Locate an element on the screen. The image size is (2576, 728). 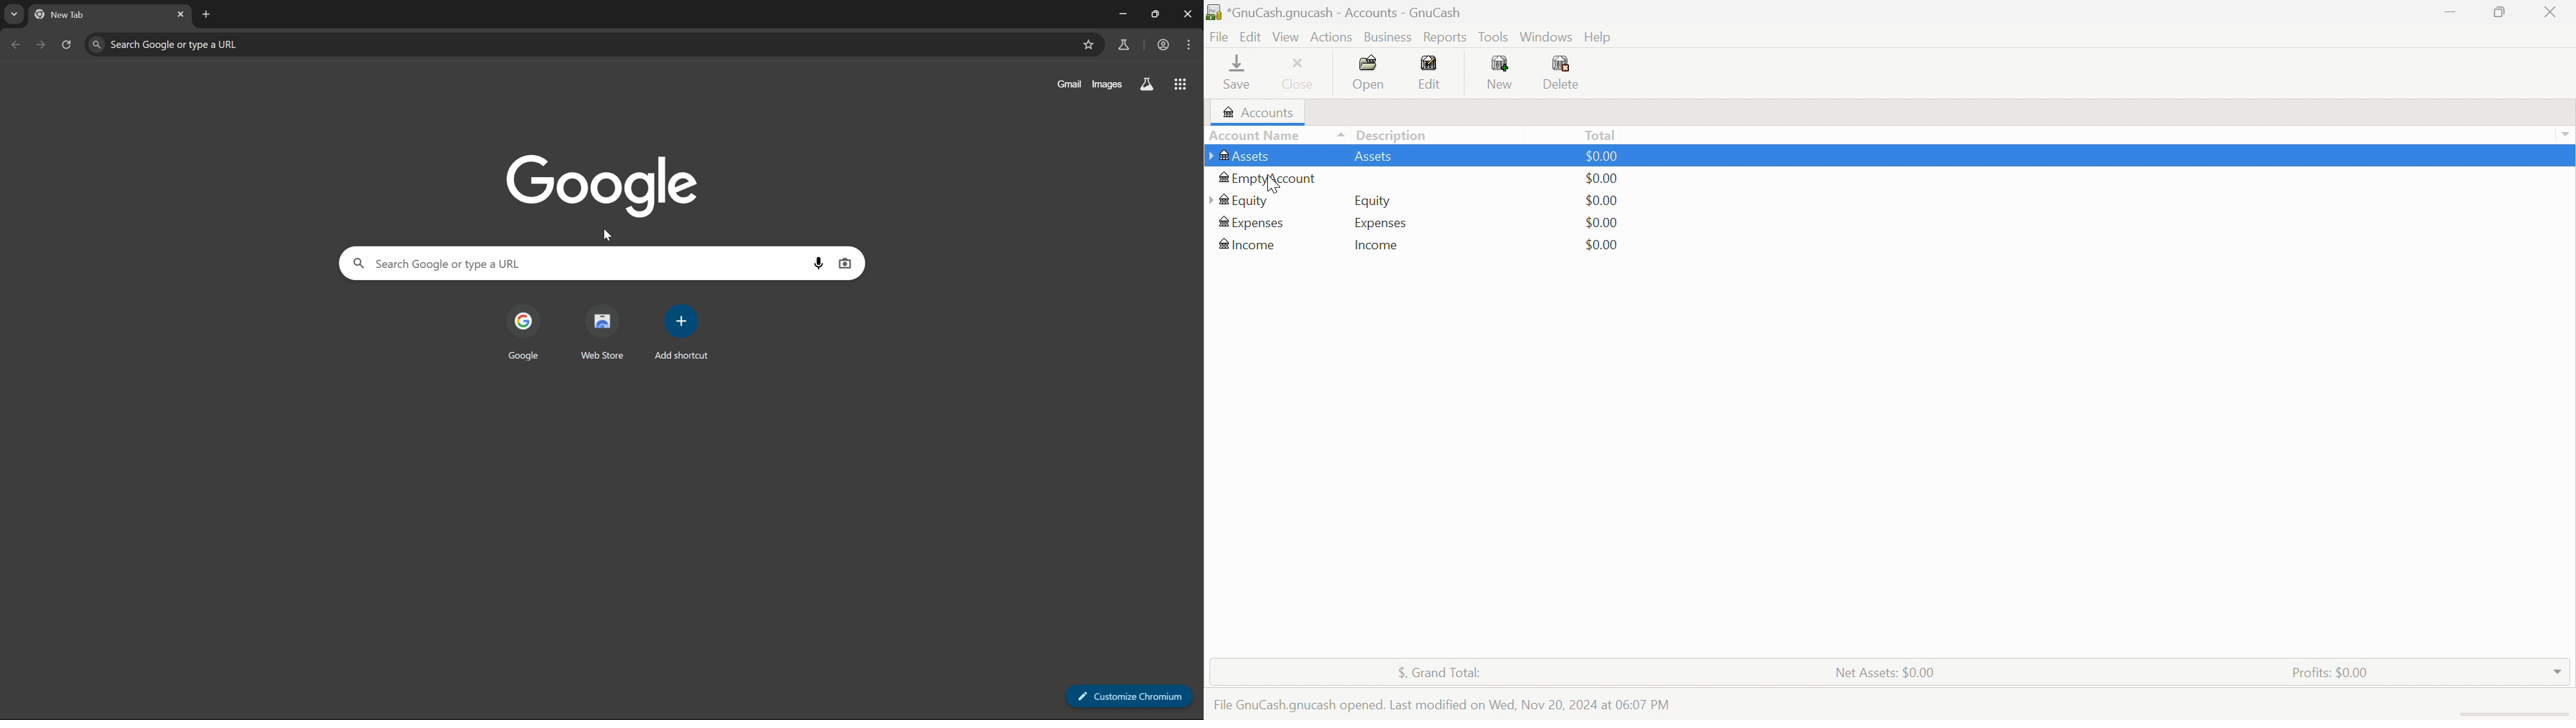
find is located at coordinates (95, 45).